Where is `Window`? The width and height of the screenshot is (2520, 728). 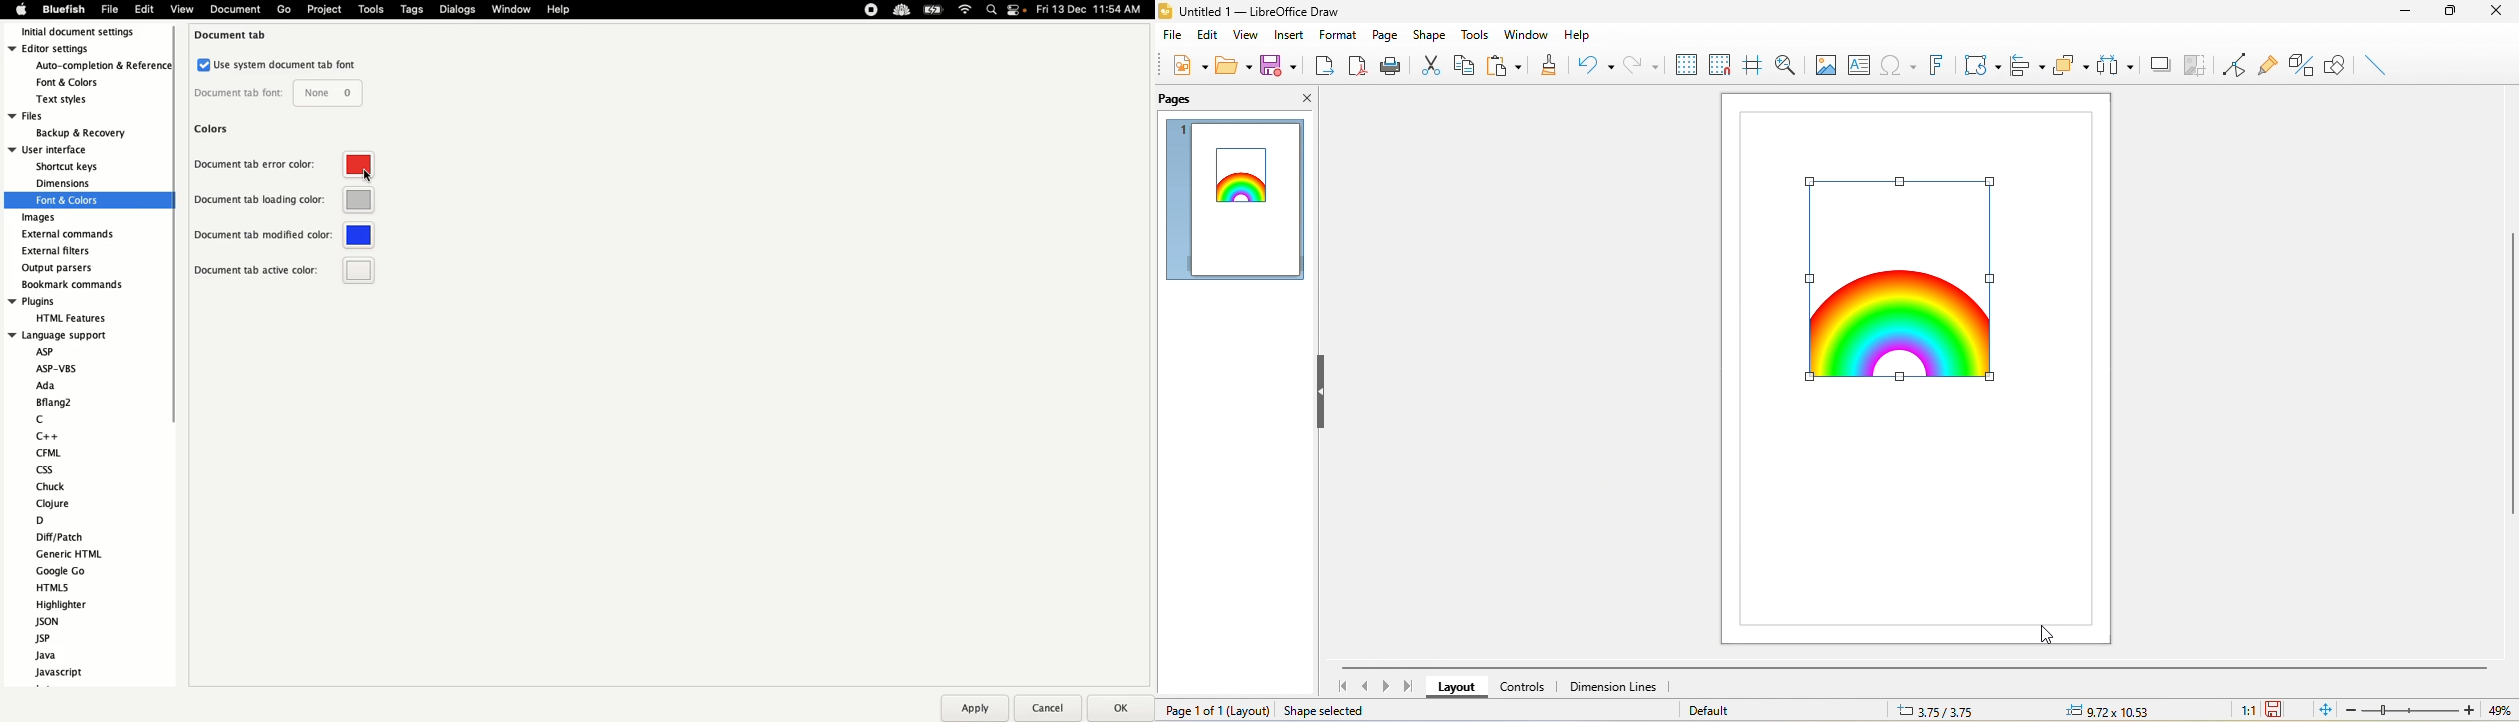 Window is located at coordinates (513, 10).